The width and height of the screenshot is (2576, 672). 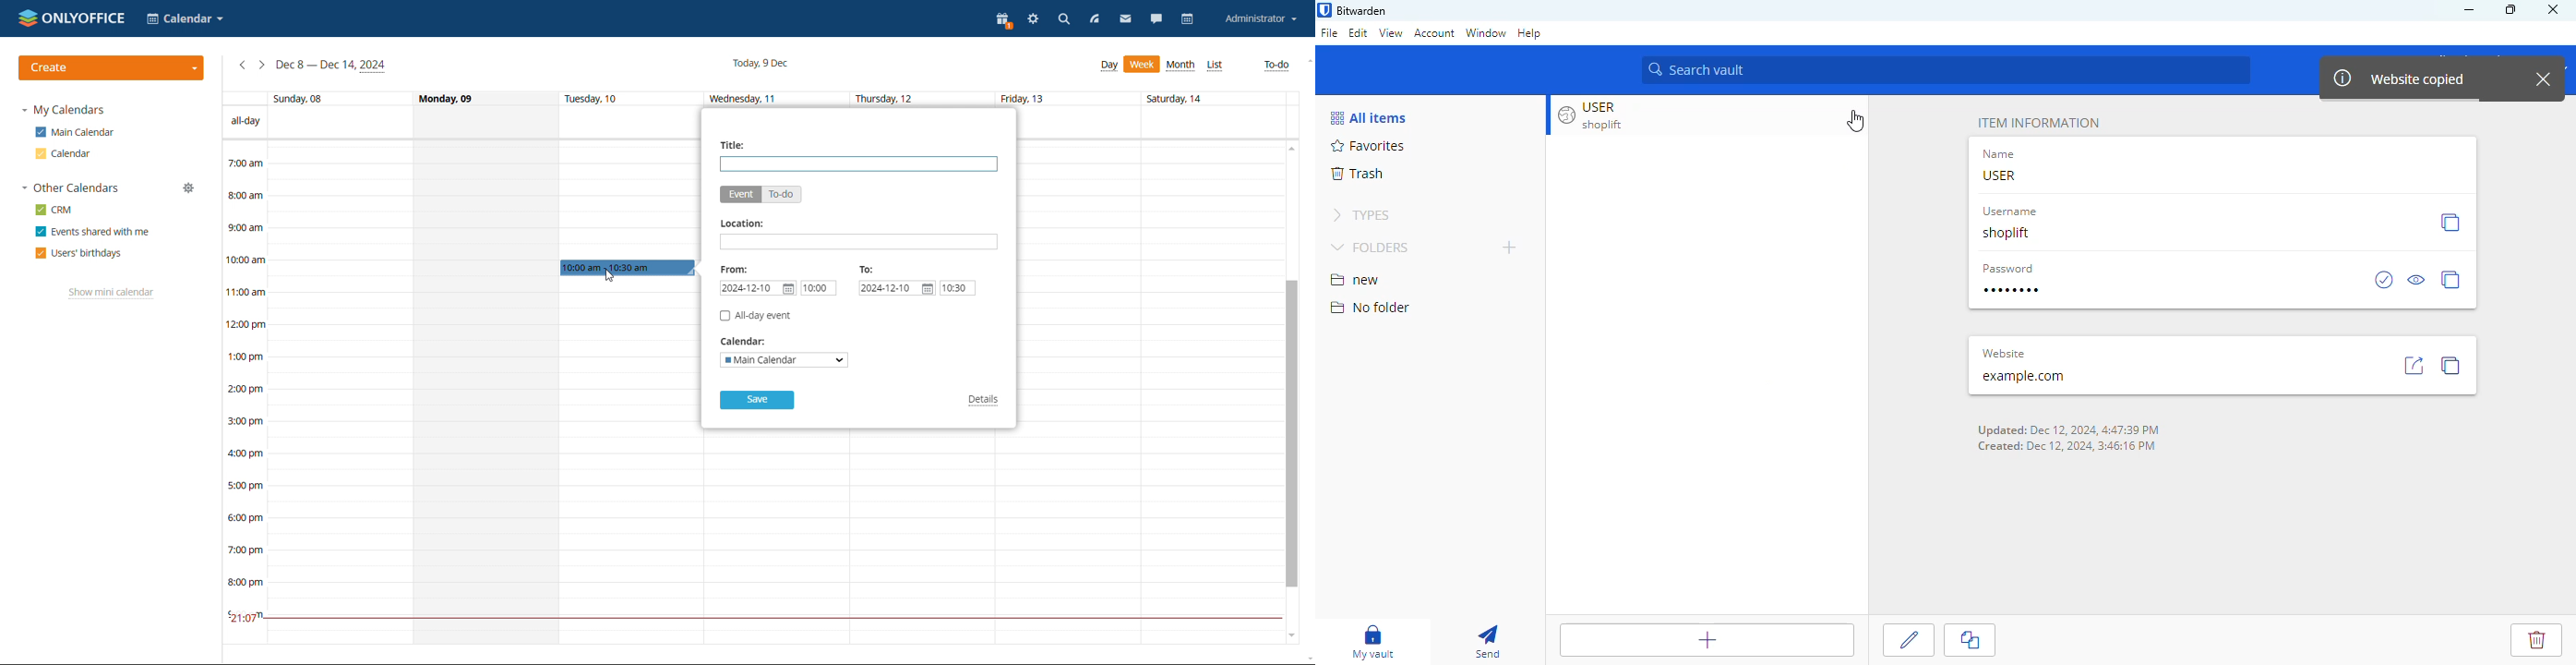 What do you see at coordinates (1972, 642) in the screenshot?
I see `clone` at bounding box center [1972, 642].